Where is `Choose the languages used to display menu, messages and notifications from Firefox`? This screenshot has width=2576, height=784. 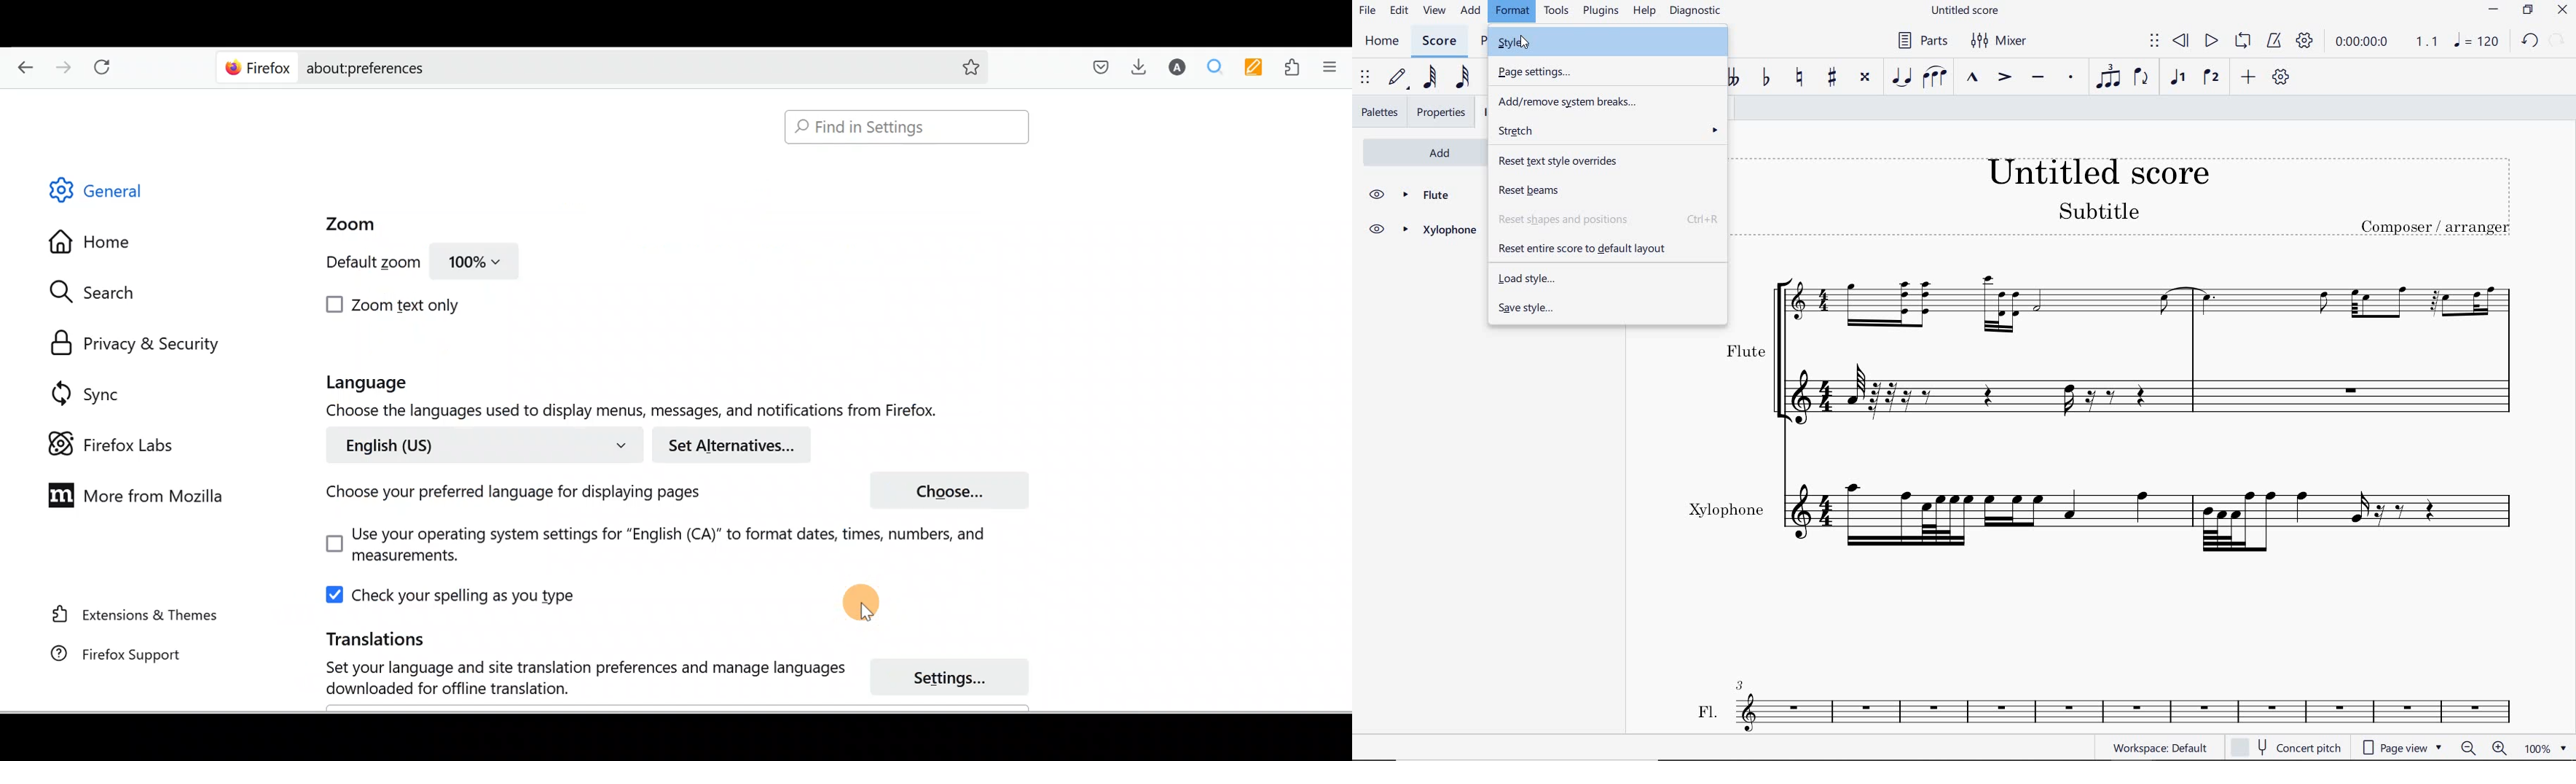
Choose the languages used to display menu, messages and notifications from Firefox is located at coordinates (644, 412).